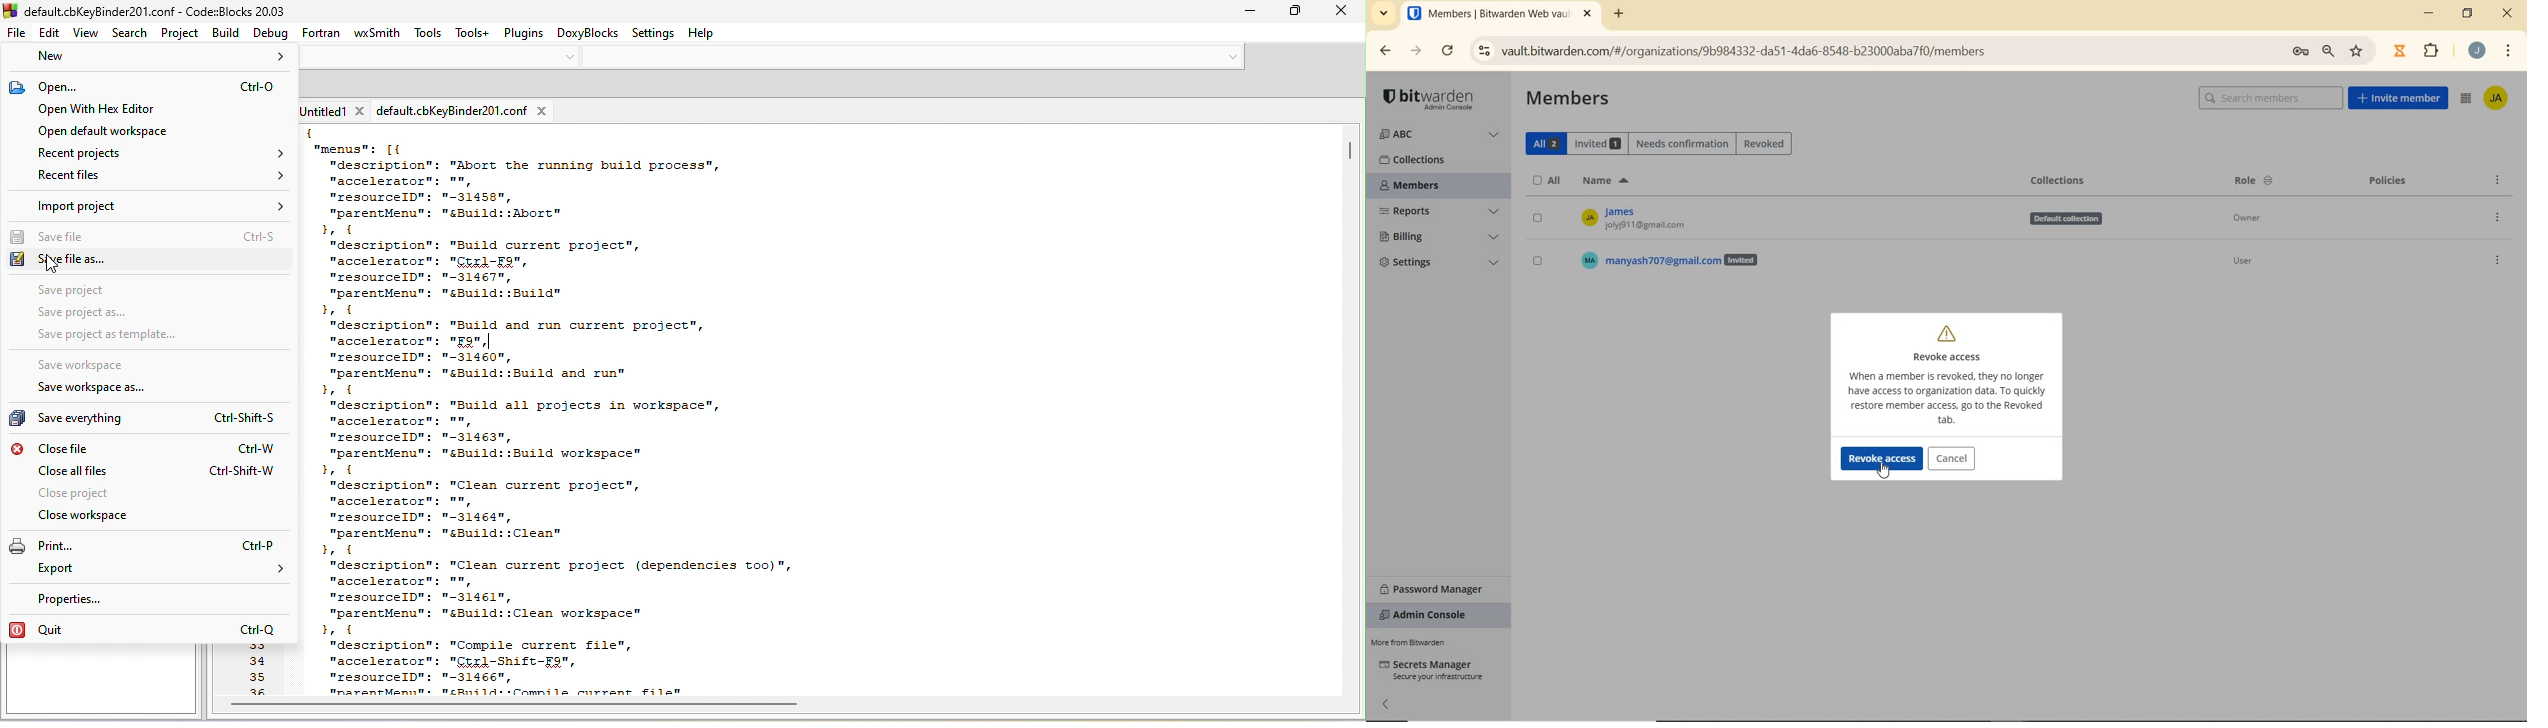 This screenshot has width=2548, height=728. Describe the element at coordinates (2390, 183) in the screenshot. I see `POLICIES` at that location.